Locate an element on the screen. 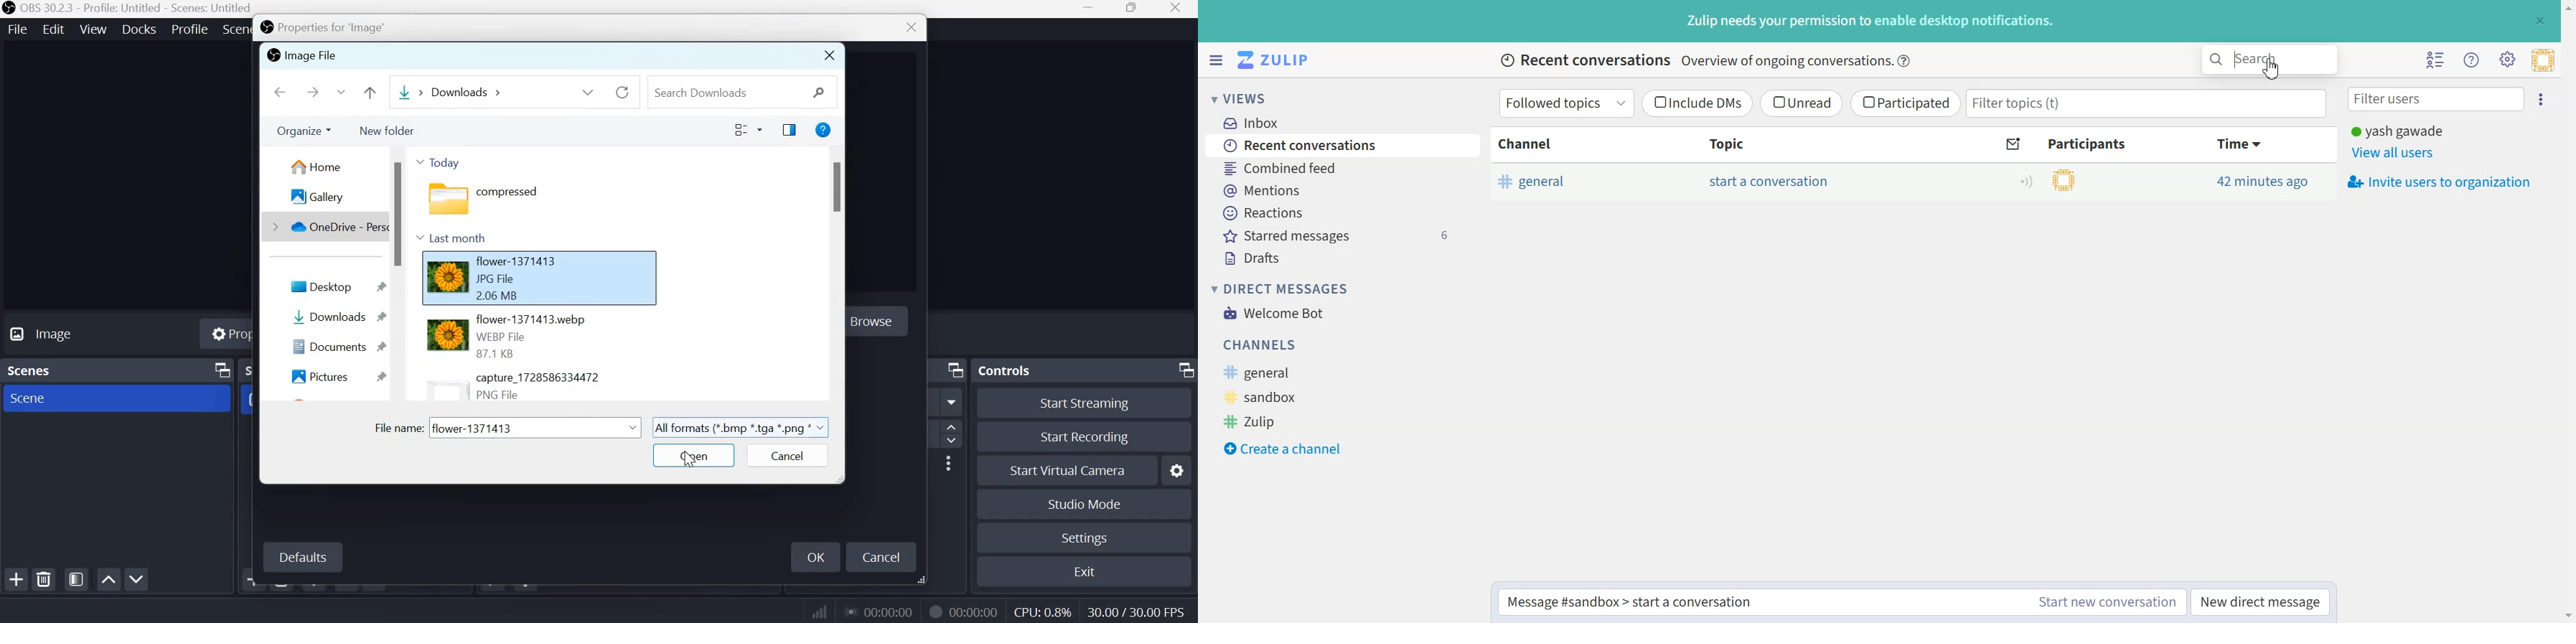 Image resolution: width=2576 pixels, height=644 pixels. Topic is located at coordinates (1763, 144).